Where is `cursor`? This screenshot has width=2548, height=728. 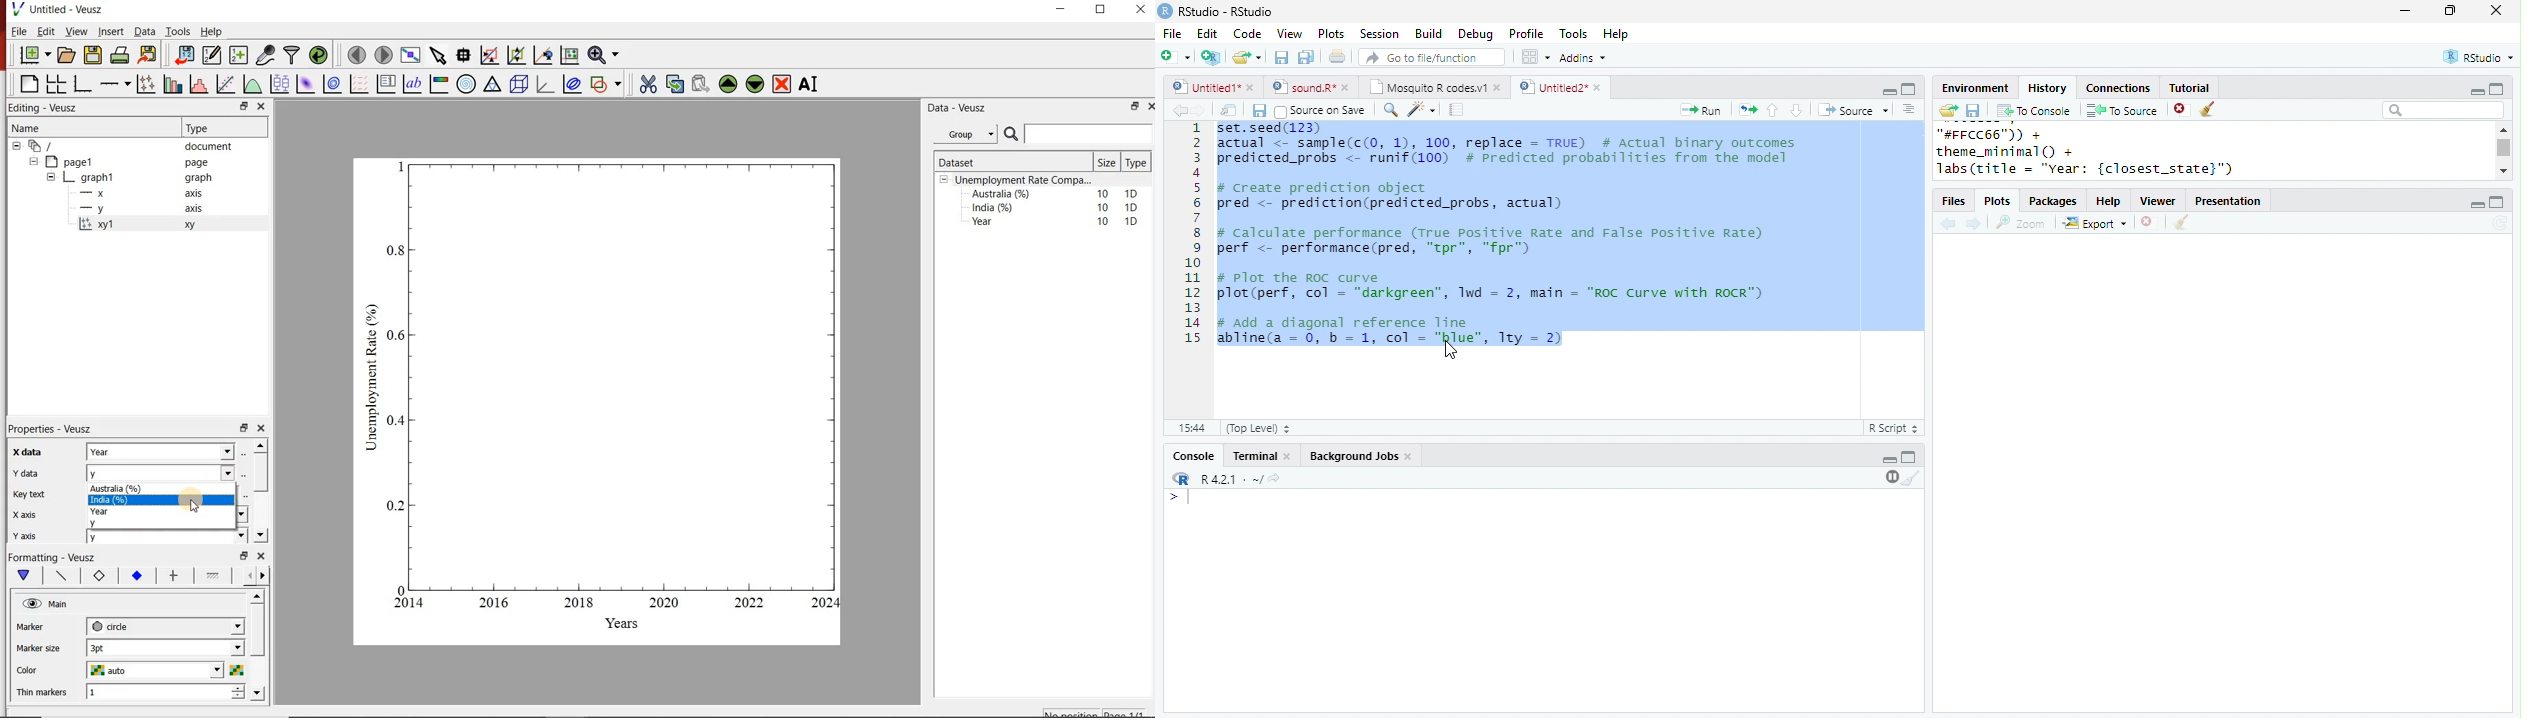 cursor is located at coordinates (1450, 351).